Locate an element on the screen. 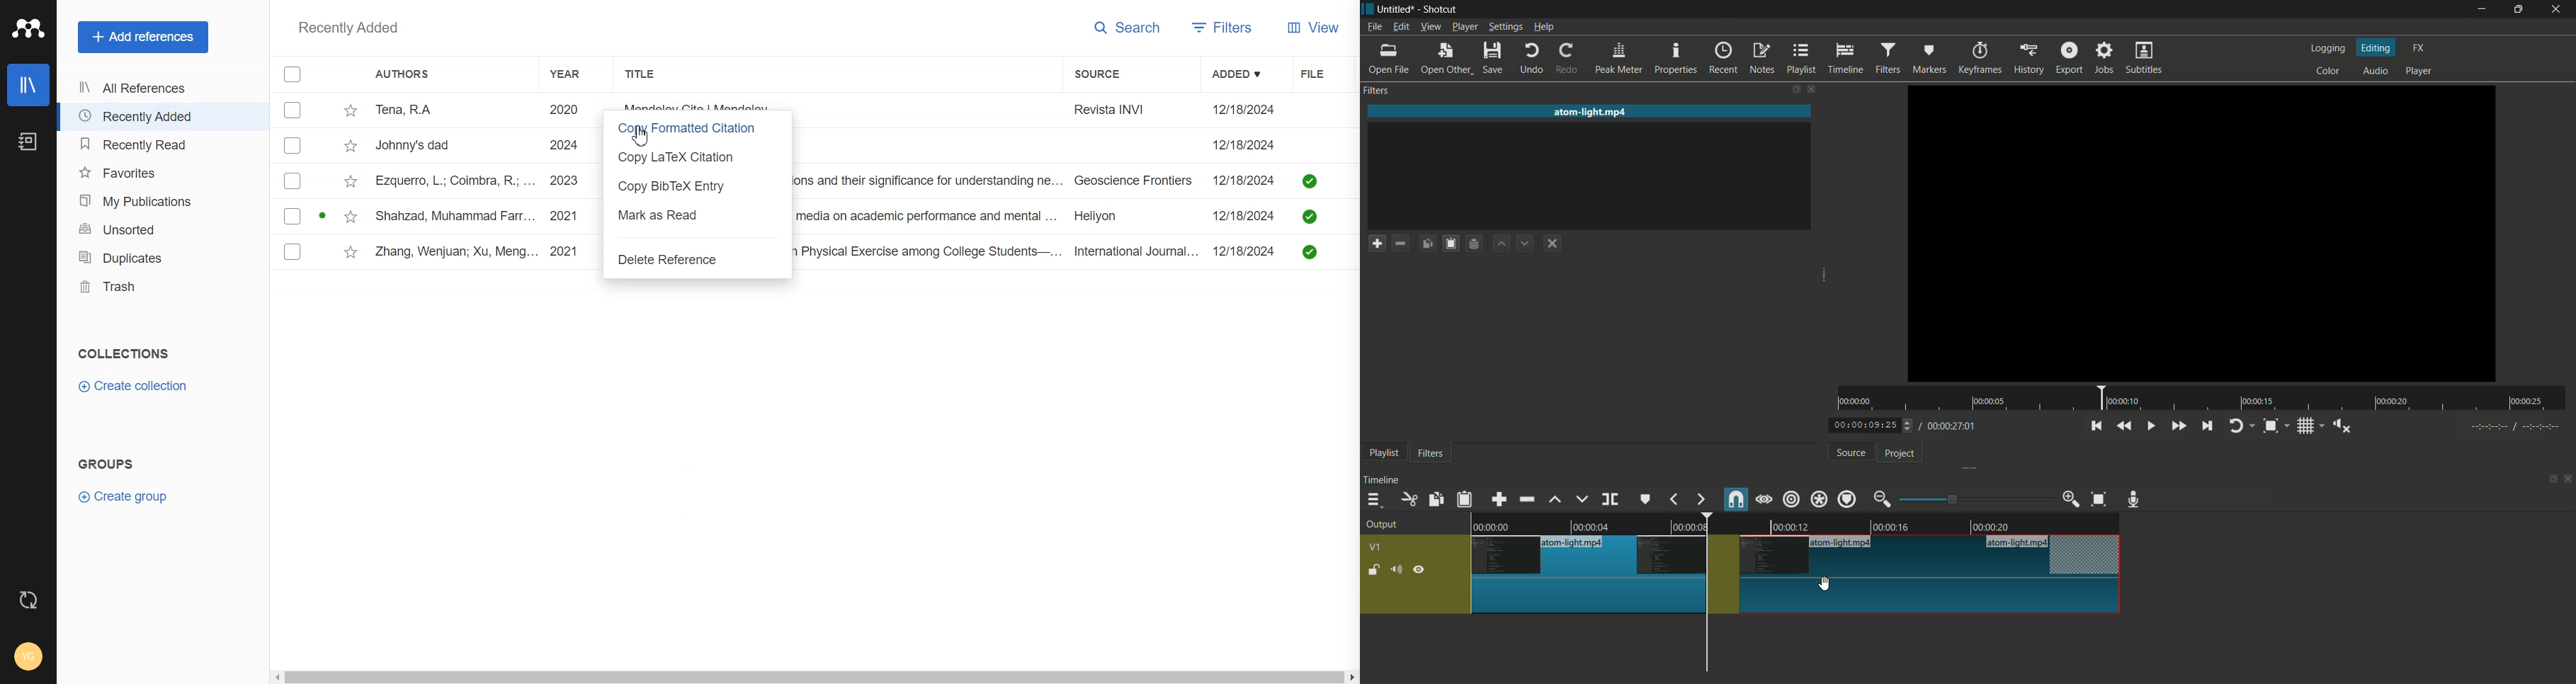 The width and height of the screenshot is (2576, 700). fx is located at coordinates (2418, 48).